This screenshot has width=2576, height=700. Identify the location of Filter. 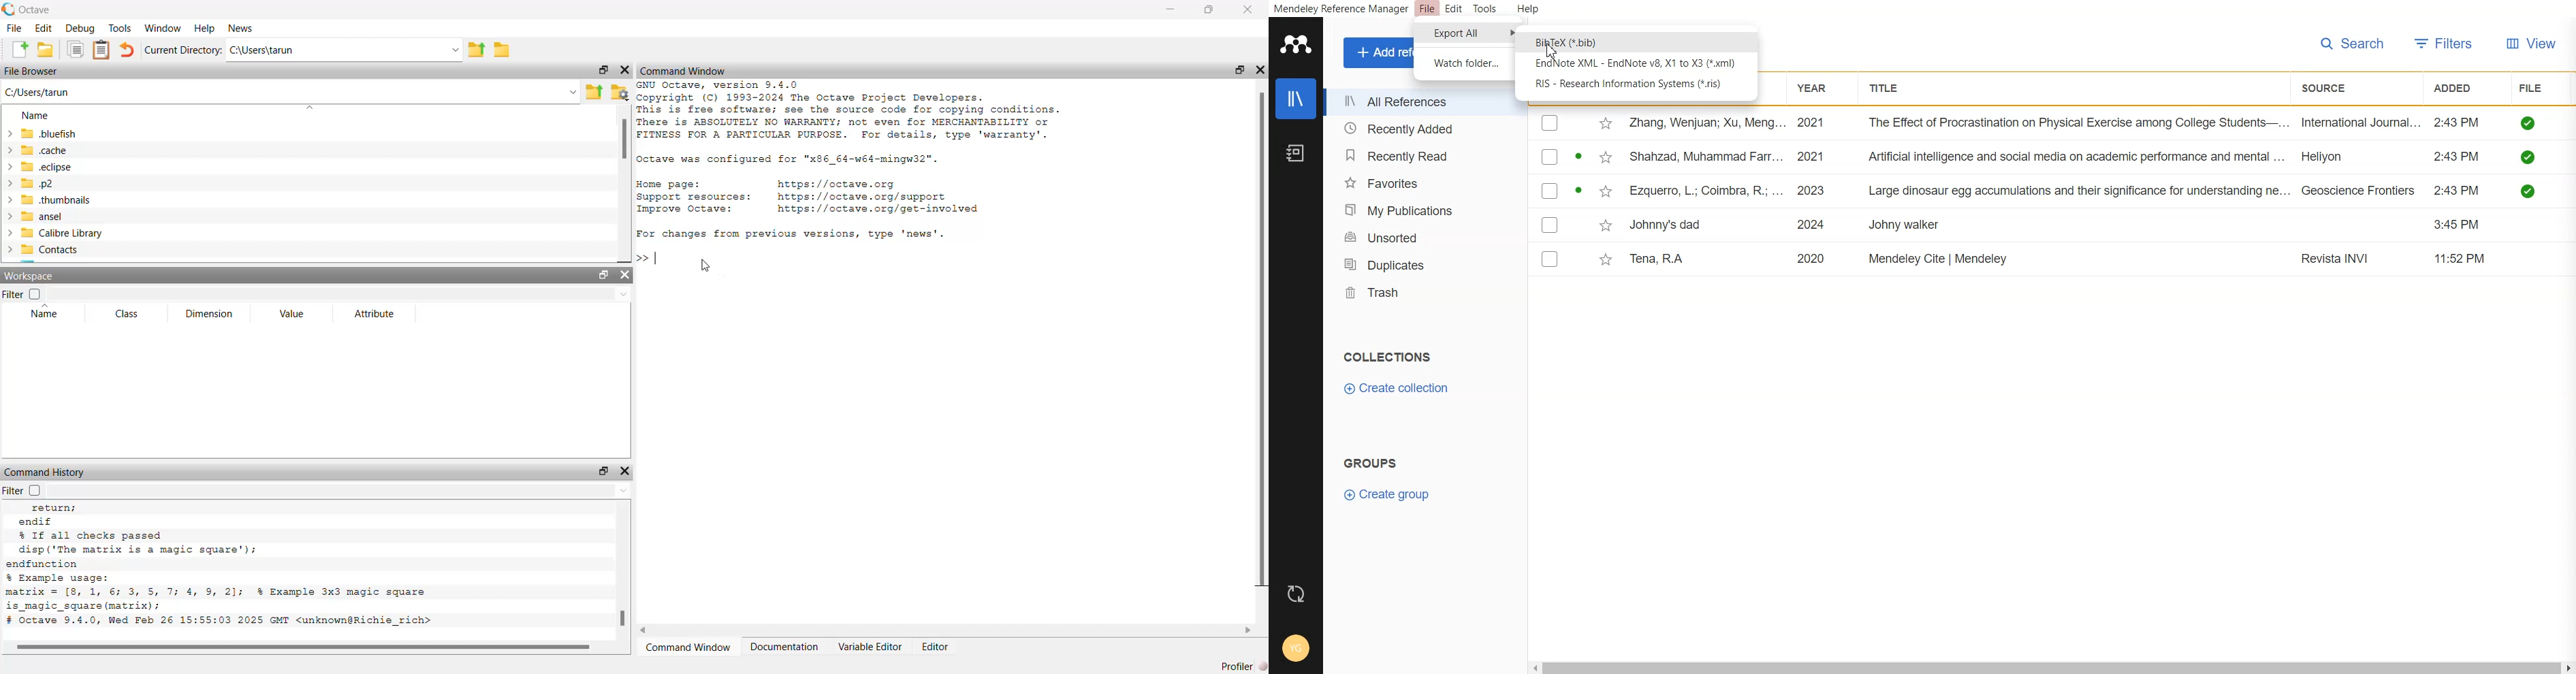
(25, 490).